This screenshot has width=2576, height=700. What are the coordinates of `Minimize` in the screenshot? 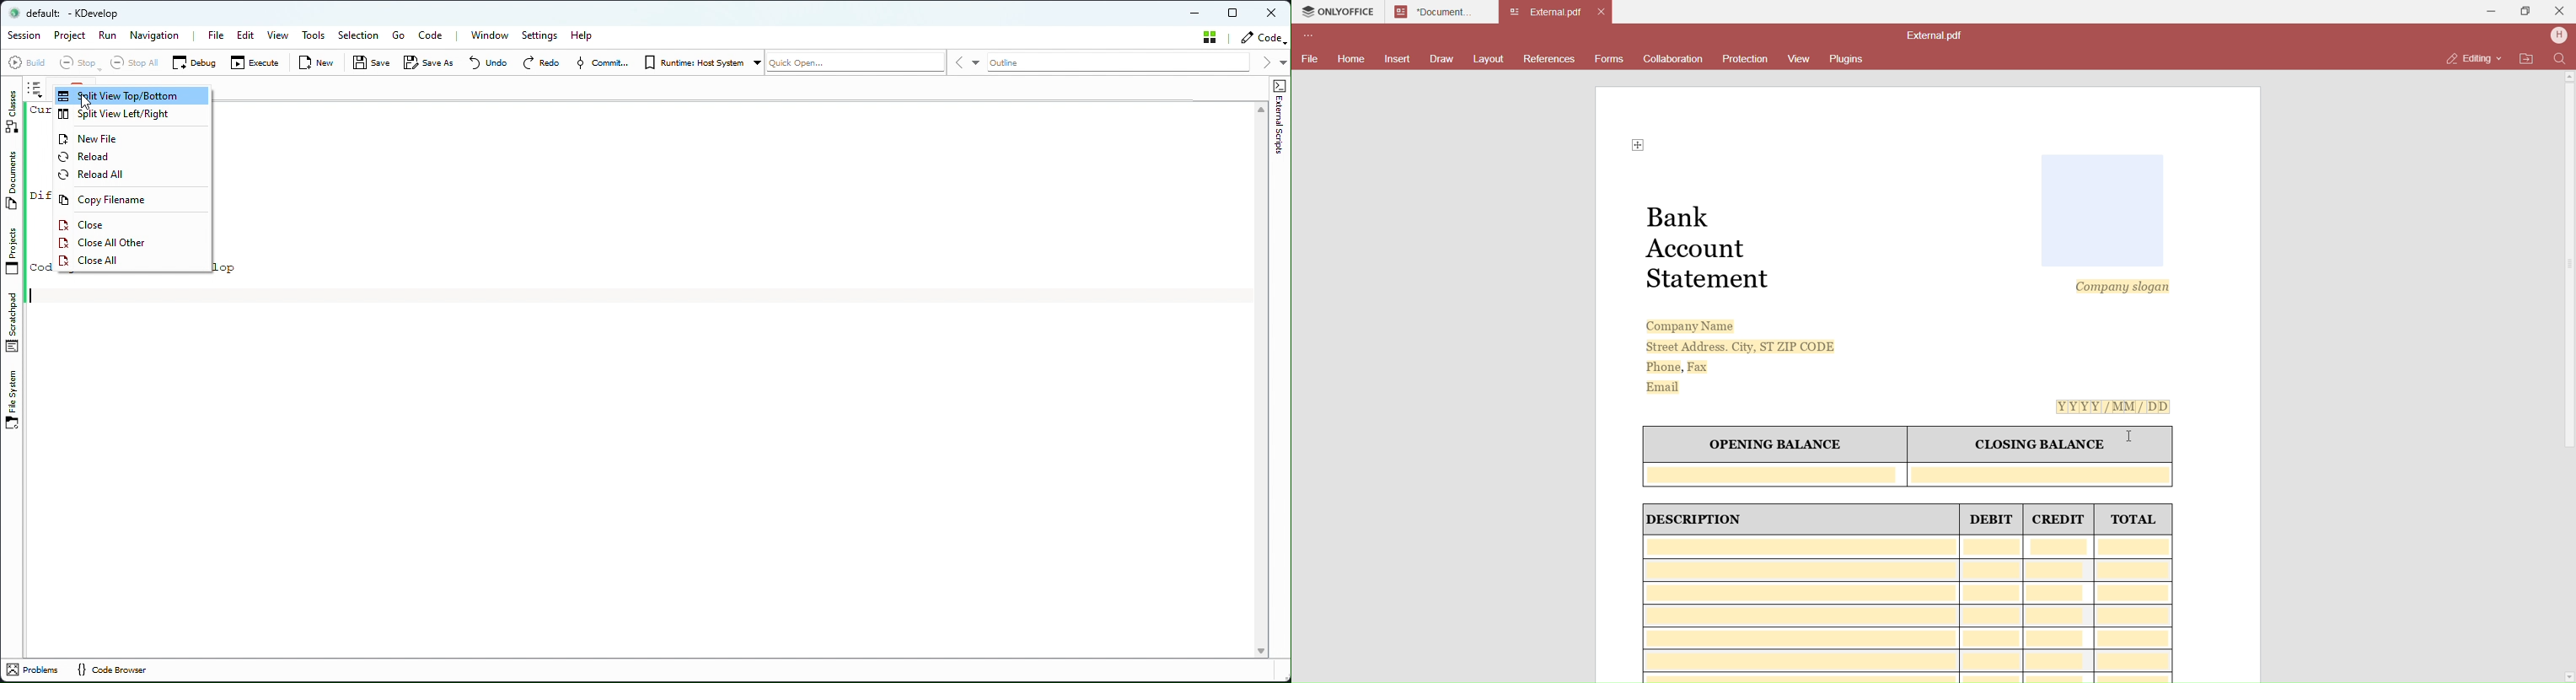 It's located at (2492, 11).